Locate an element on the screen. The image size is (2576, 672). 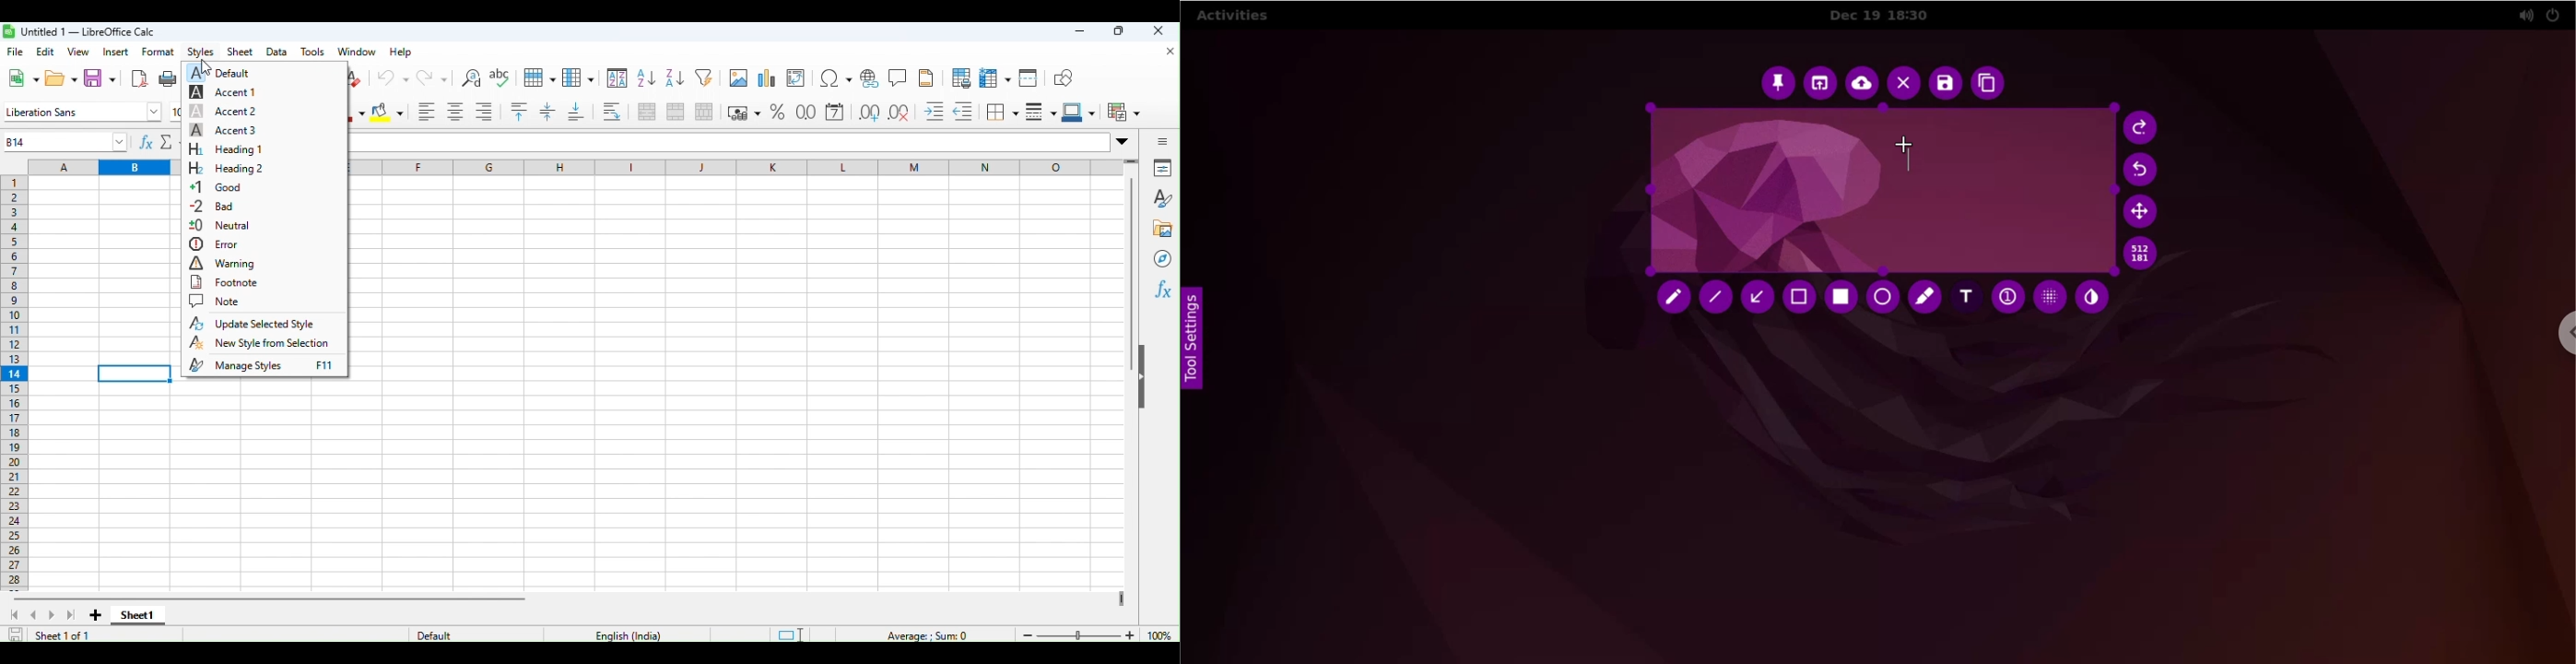
Convert to PDF is located at coordinates (138, 77).